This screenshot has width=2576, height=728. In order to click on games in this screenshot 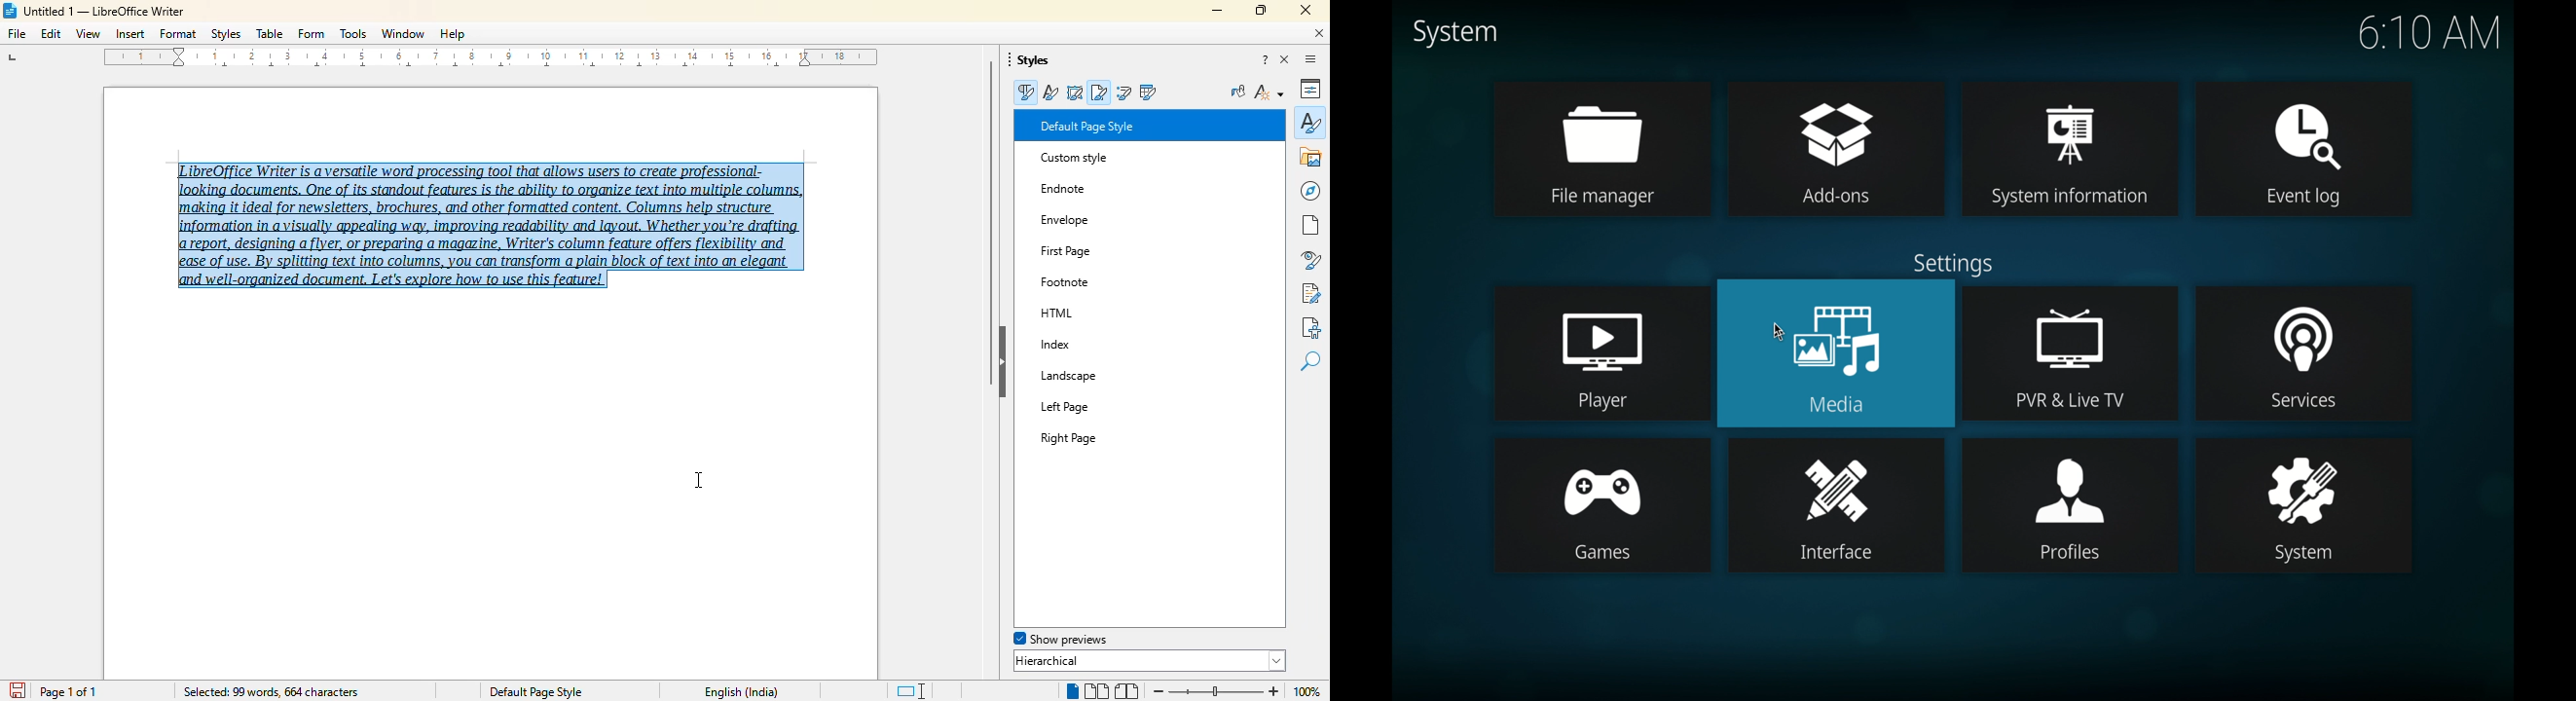, I will do `click(1601, 505)`.